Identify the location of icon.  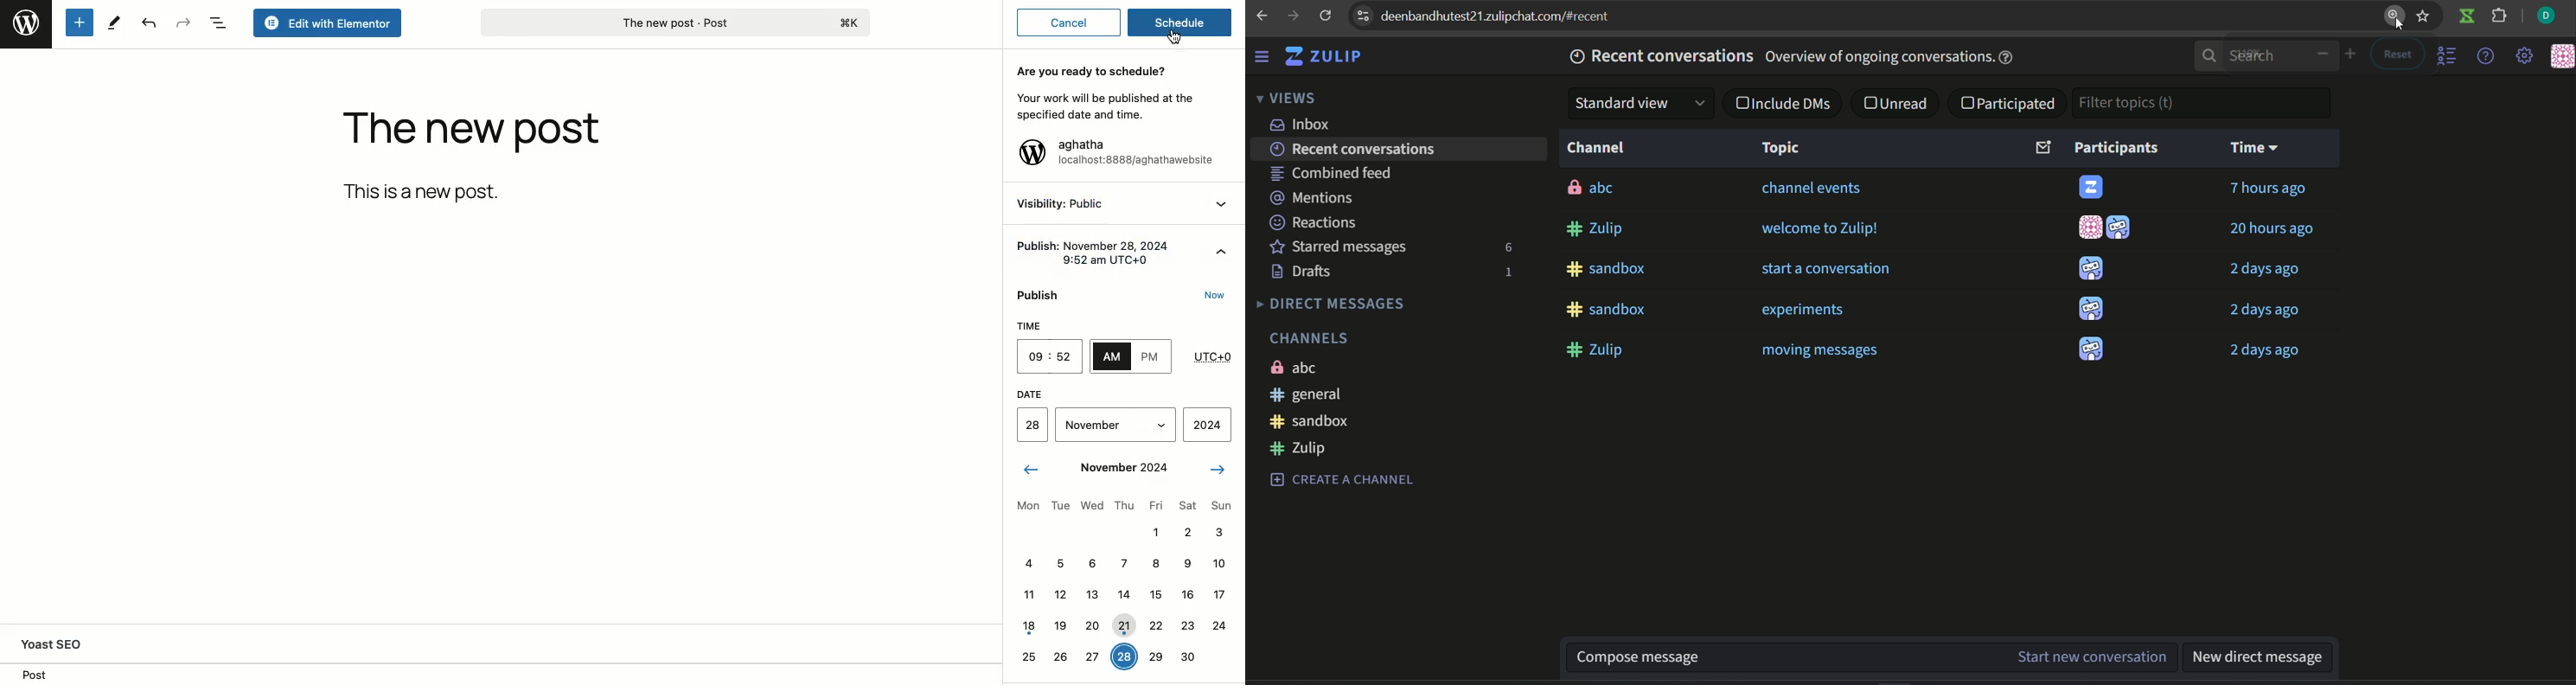
(2561, 56).